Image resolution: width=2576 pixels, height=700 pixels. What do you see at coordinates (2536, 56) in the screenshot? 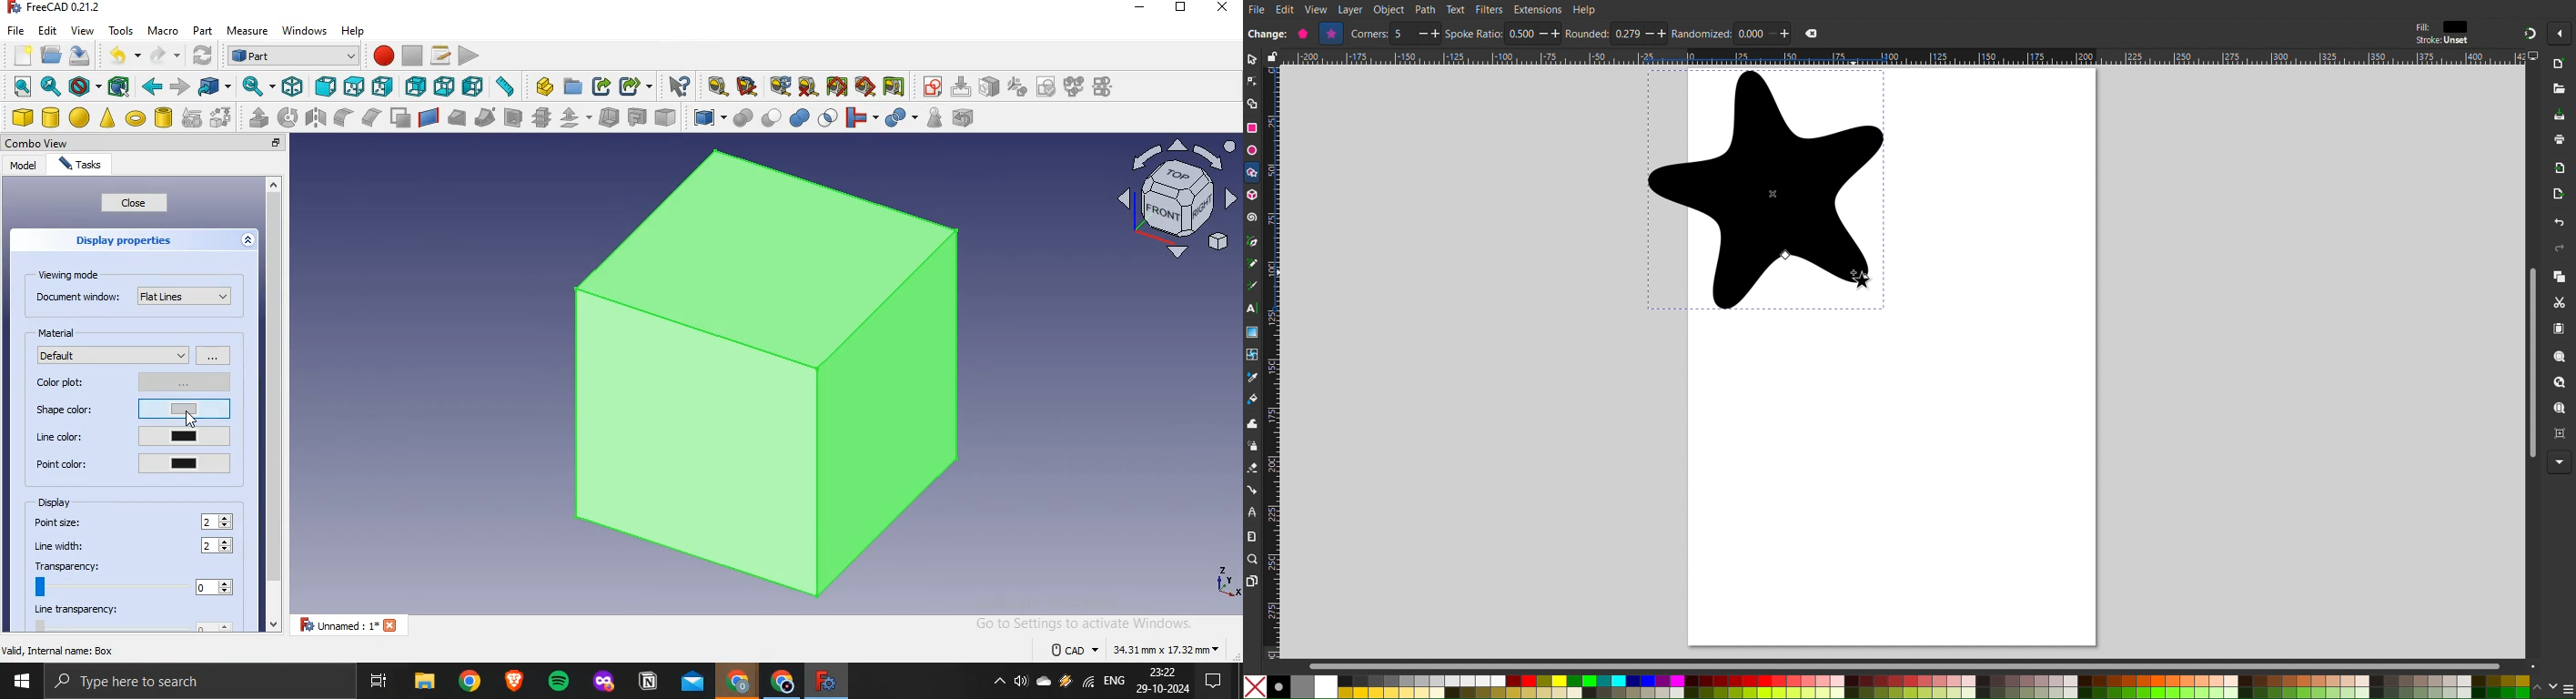
I see `computer icon` at bounding box center [2536, 56].